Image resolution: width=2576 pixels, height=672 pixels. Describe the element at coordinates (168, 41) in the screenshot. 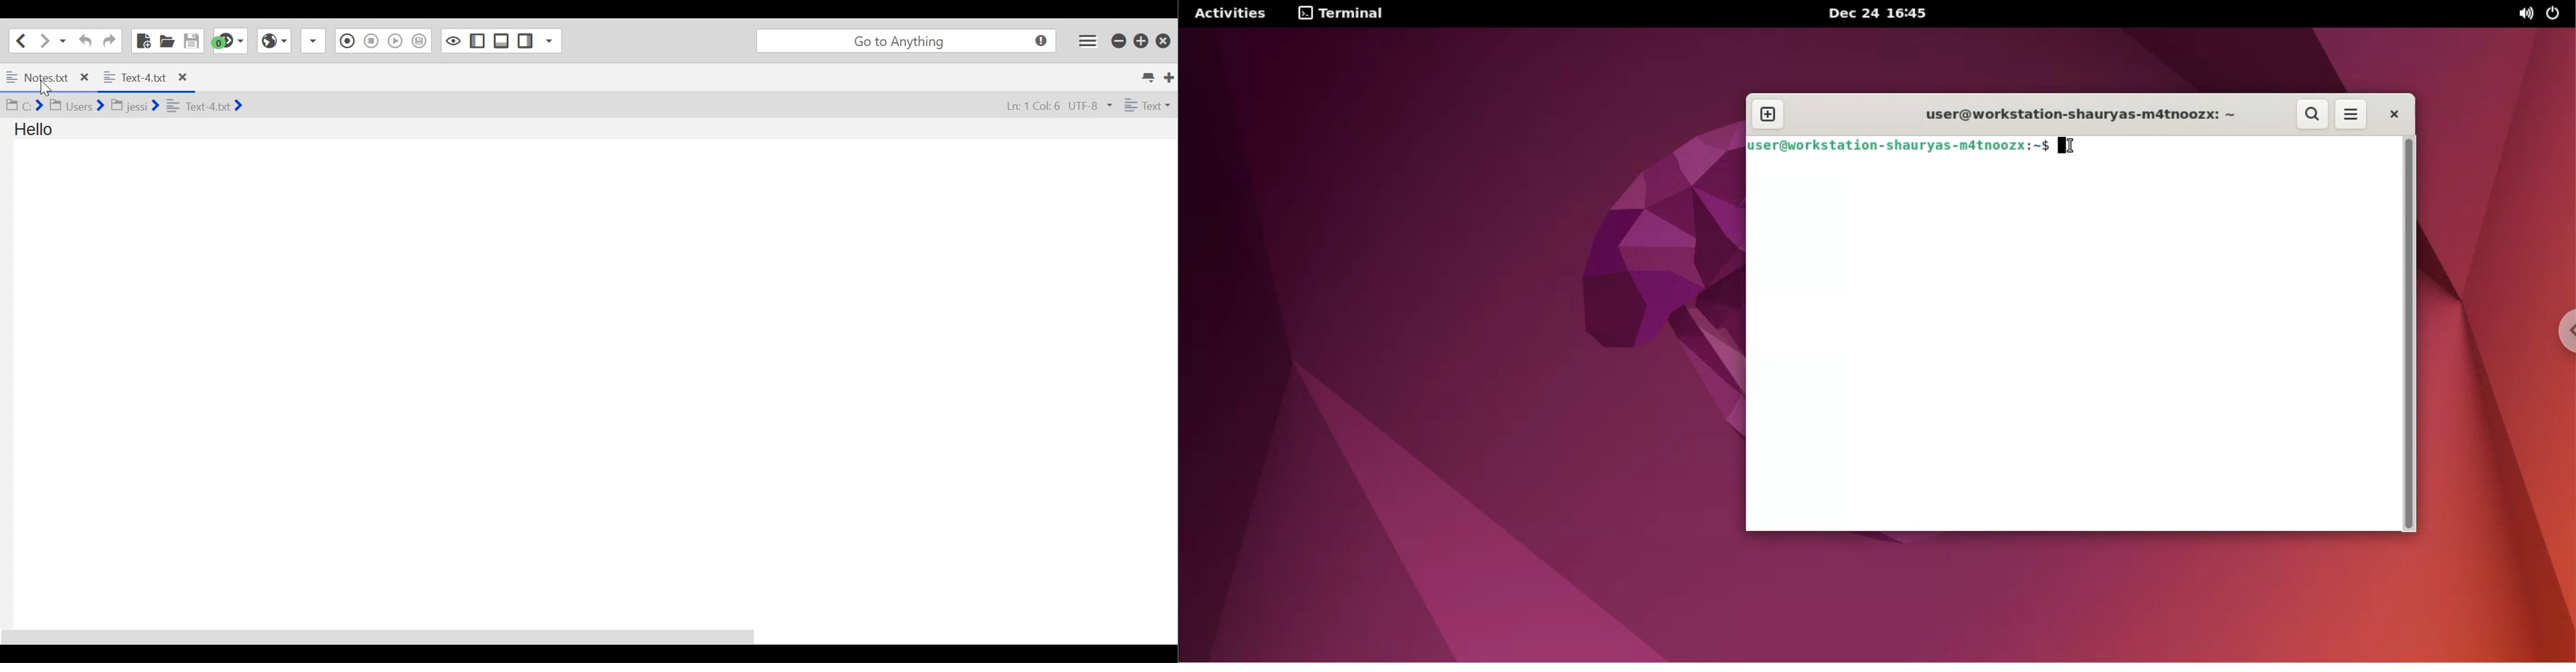

I see `Open` at that location.